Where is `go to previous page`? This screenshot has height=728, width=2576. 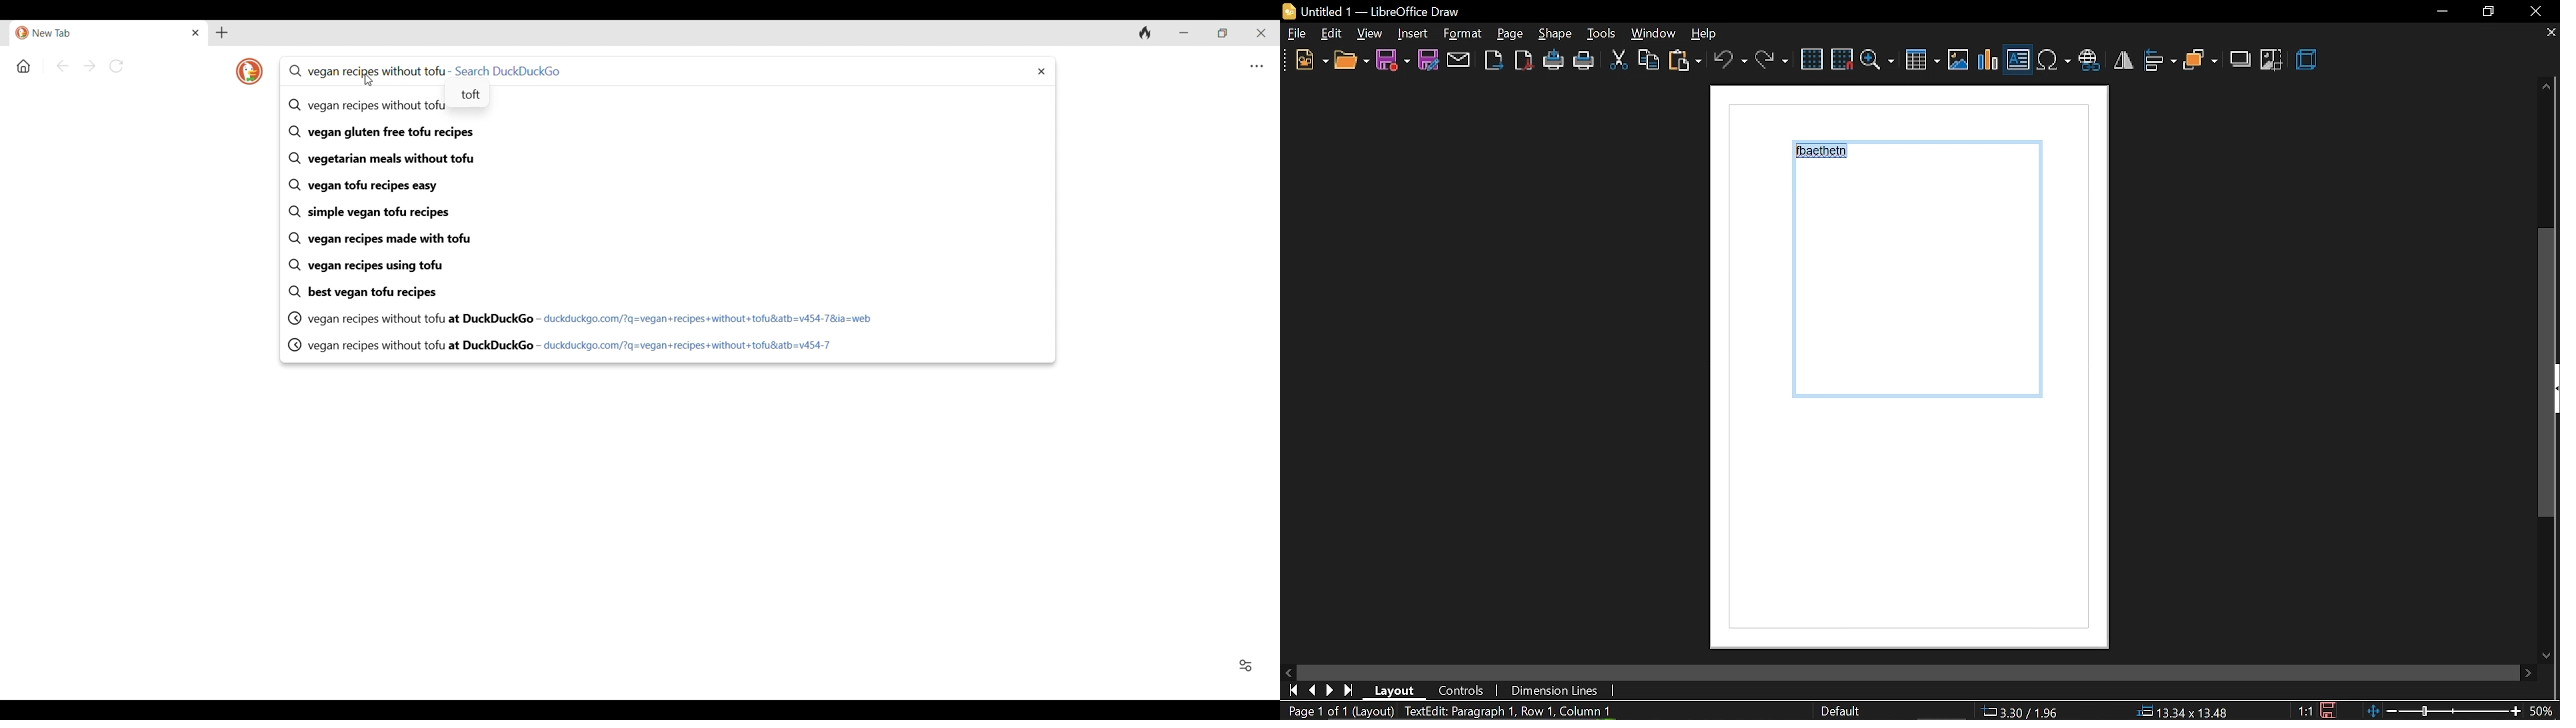
go to previous page is located at coordinates (1312, 691).